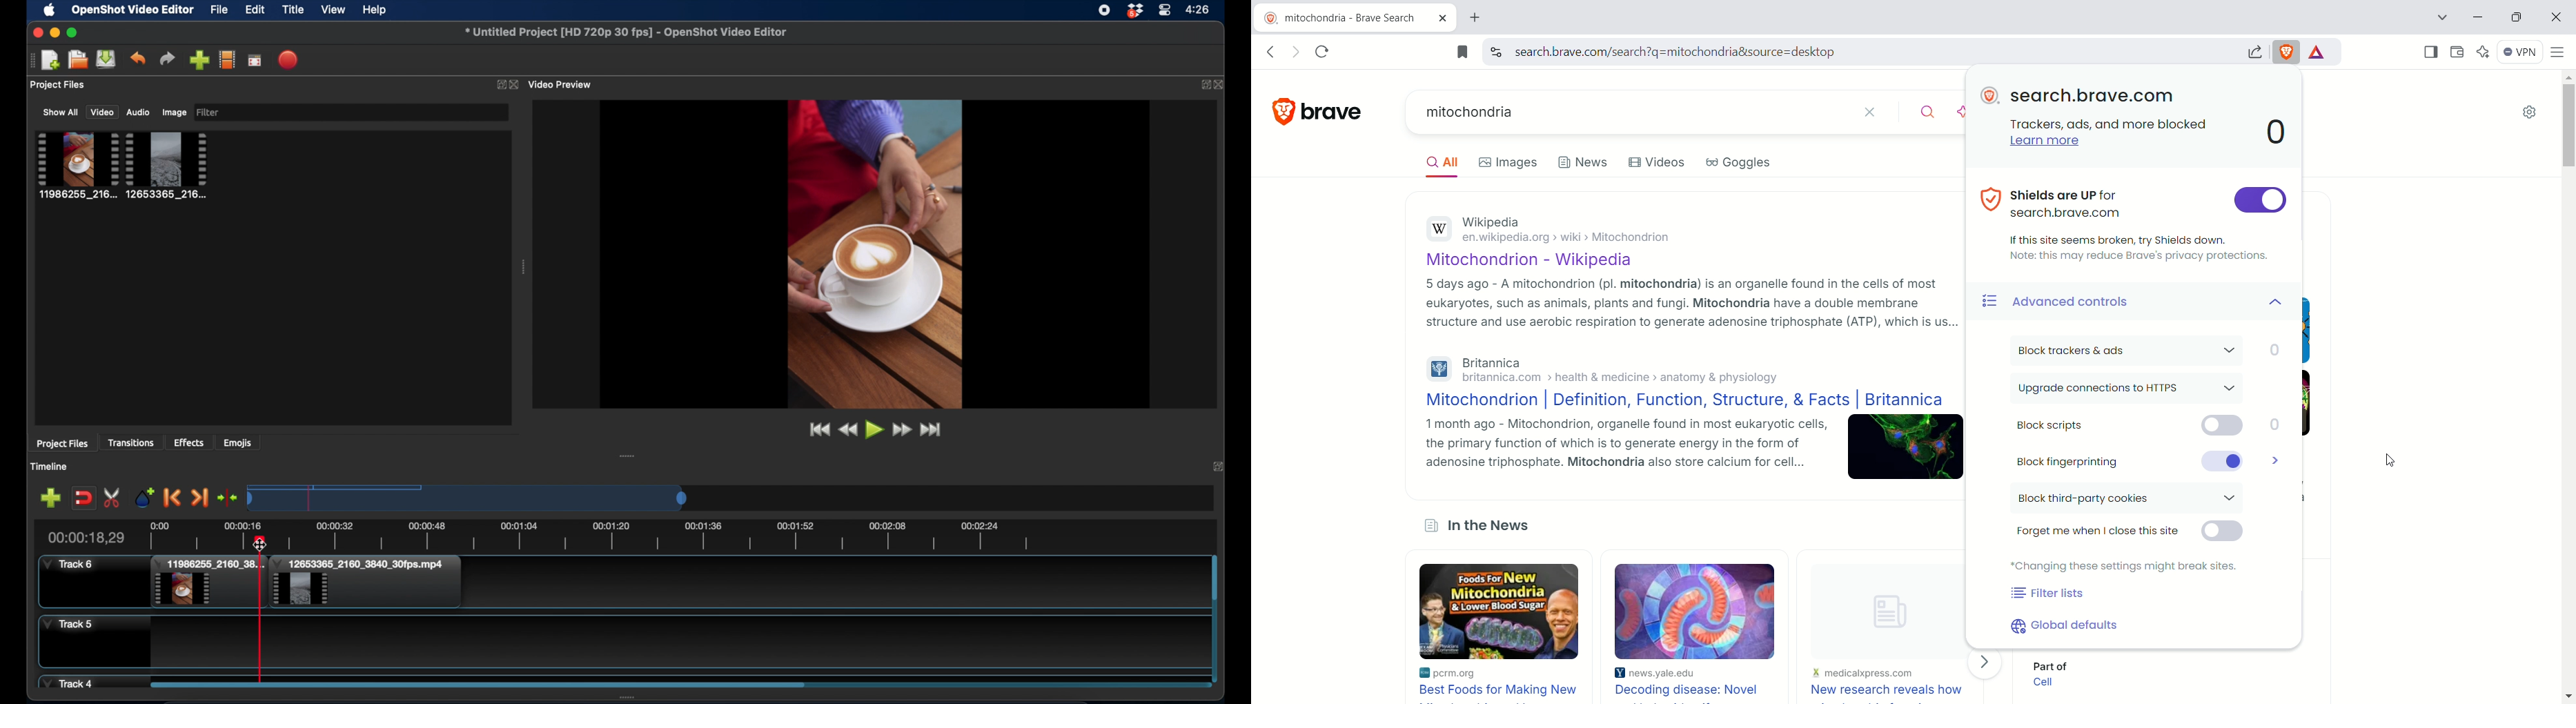 This screenshot has width=2576, height=728. Describe the element at coordinates (1664, 673) in the screenshot. I see `news.yale.edu` at that location.